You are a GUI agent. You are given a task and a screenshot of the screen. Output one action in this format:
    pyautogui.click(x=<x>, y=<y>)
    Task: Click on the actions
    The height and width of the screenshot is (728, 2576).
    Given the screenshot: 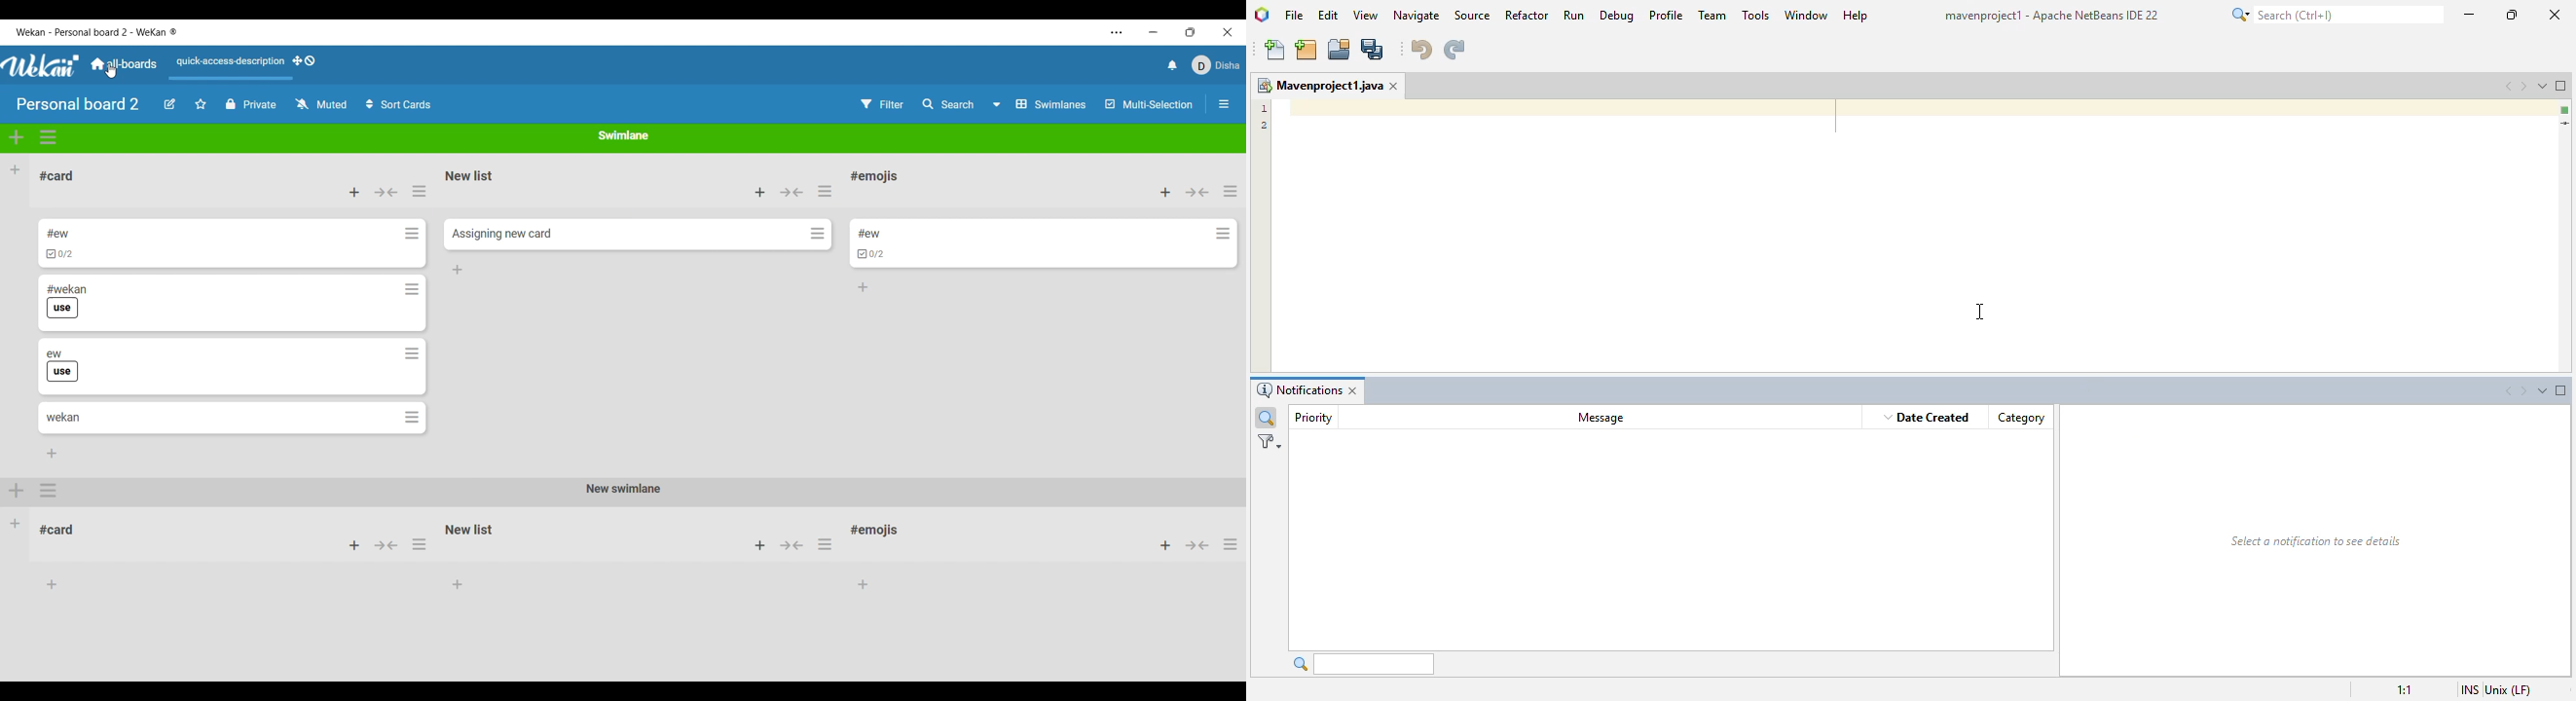 What is the action you would take?
    pyautogui.click(x=419, y=546)
    